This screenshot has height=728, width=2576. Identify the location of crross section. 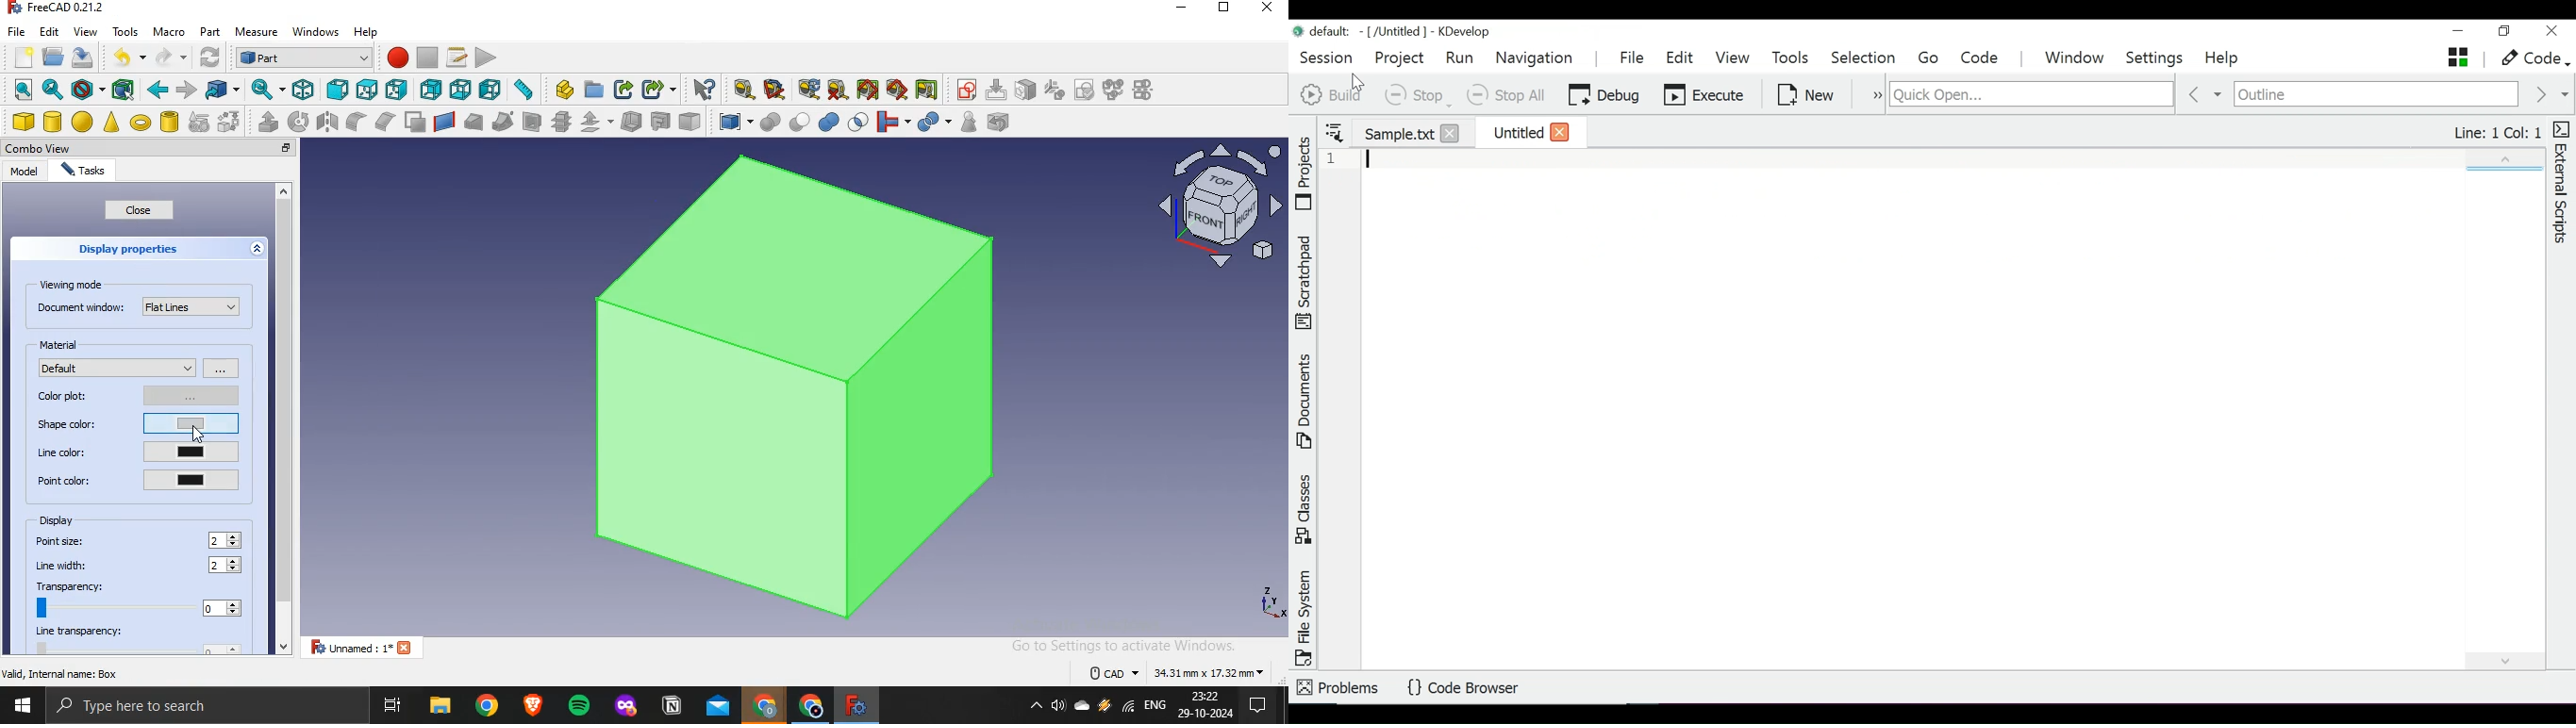
(561, 121).